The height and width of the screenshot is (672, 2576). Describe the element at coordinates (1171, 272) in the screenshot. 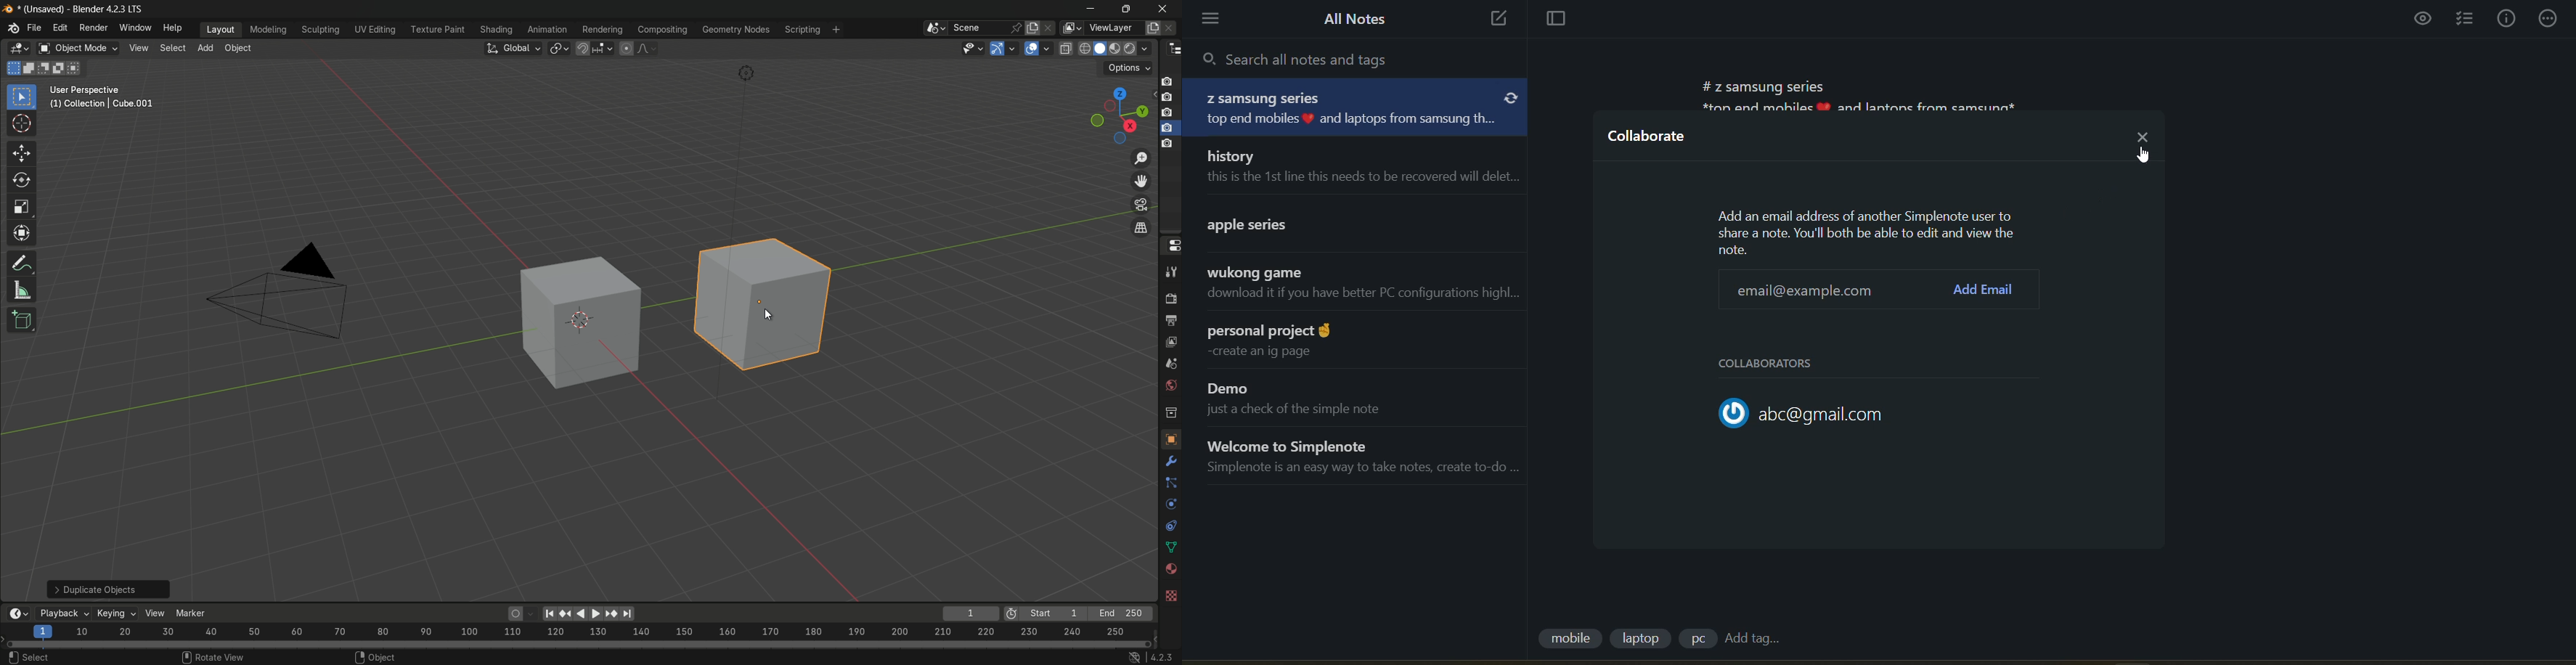

I see `tools` at that location.